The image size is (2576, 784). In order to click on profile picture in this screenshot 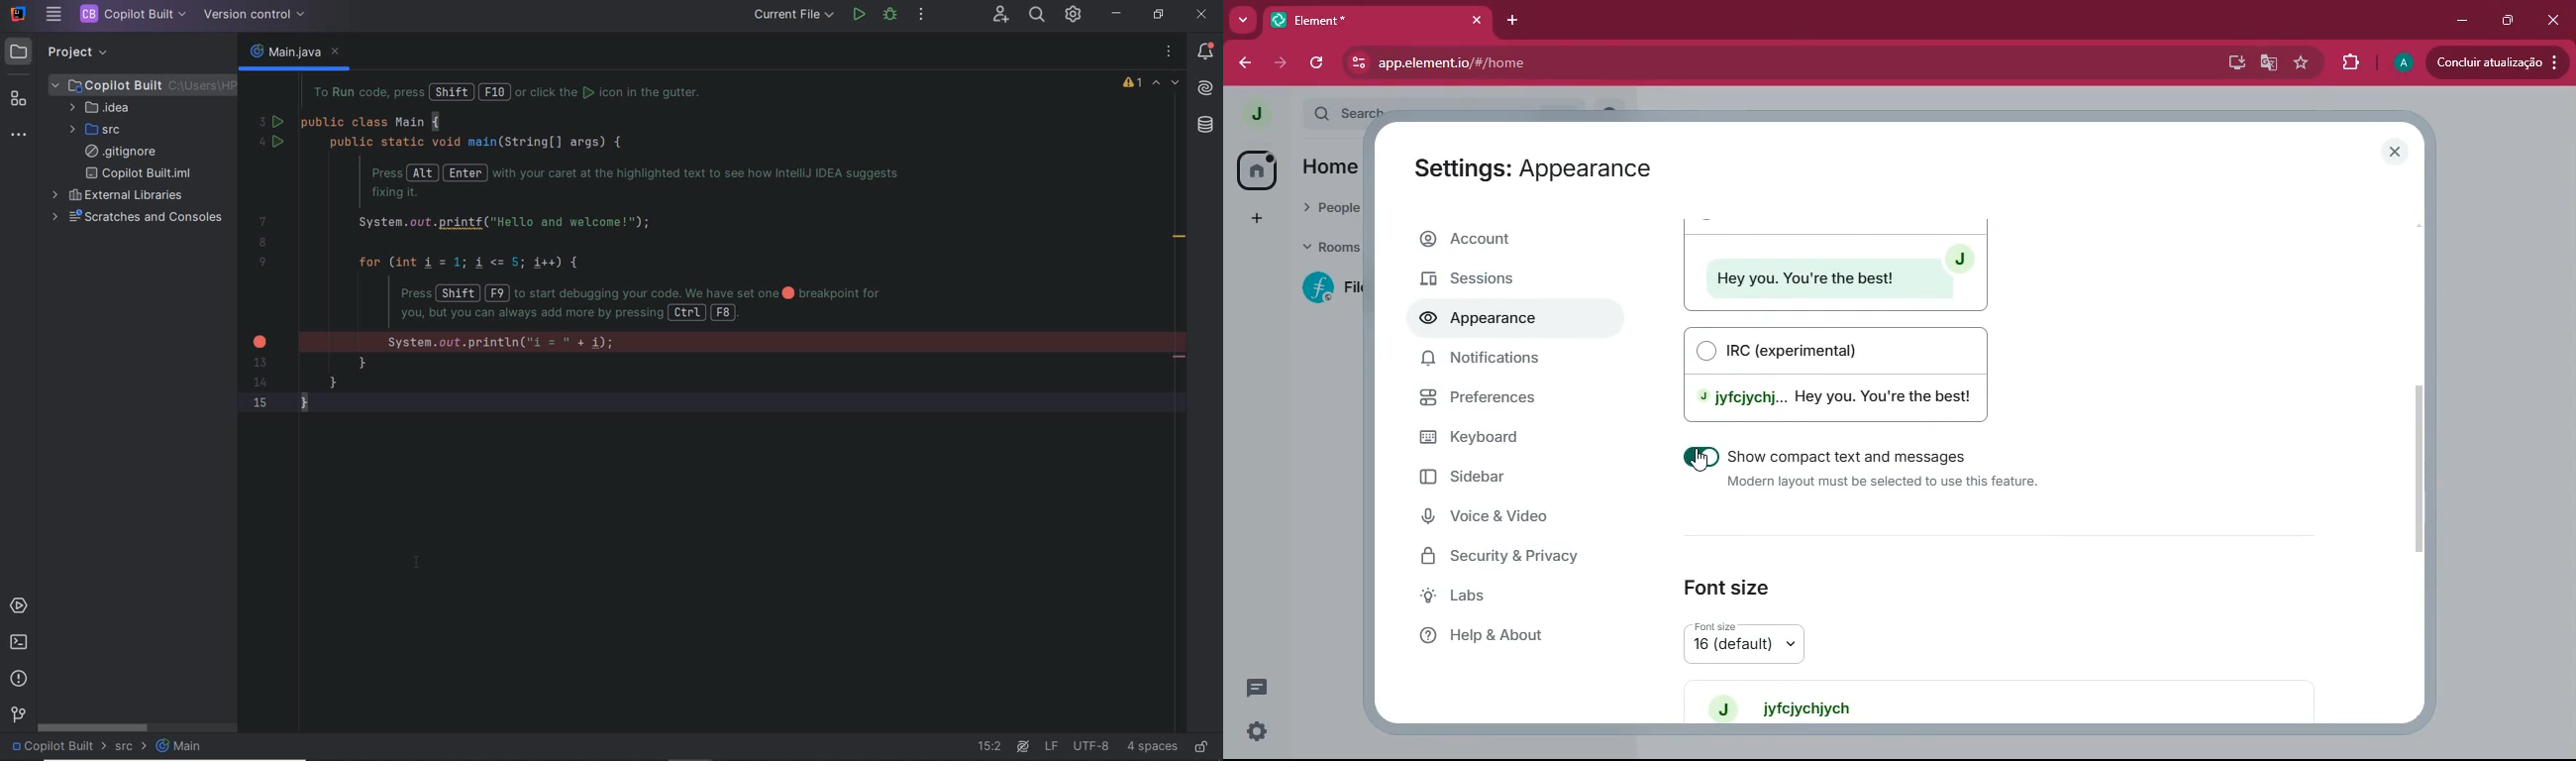, I will do `click(1251, 114)`.